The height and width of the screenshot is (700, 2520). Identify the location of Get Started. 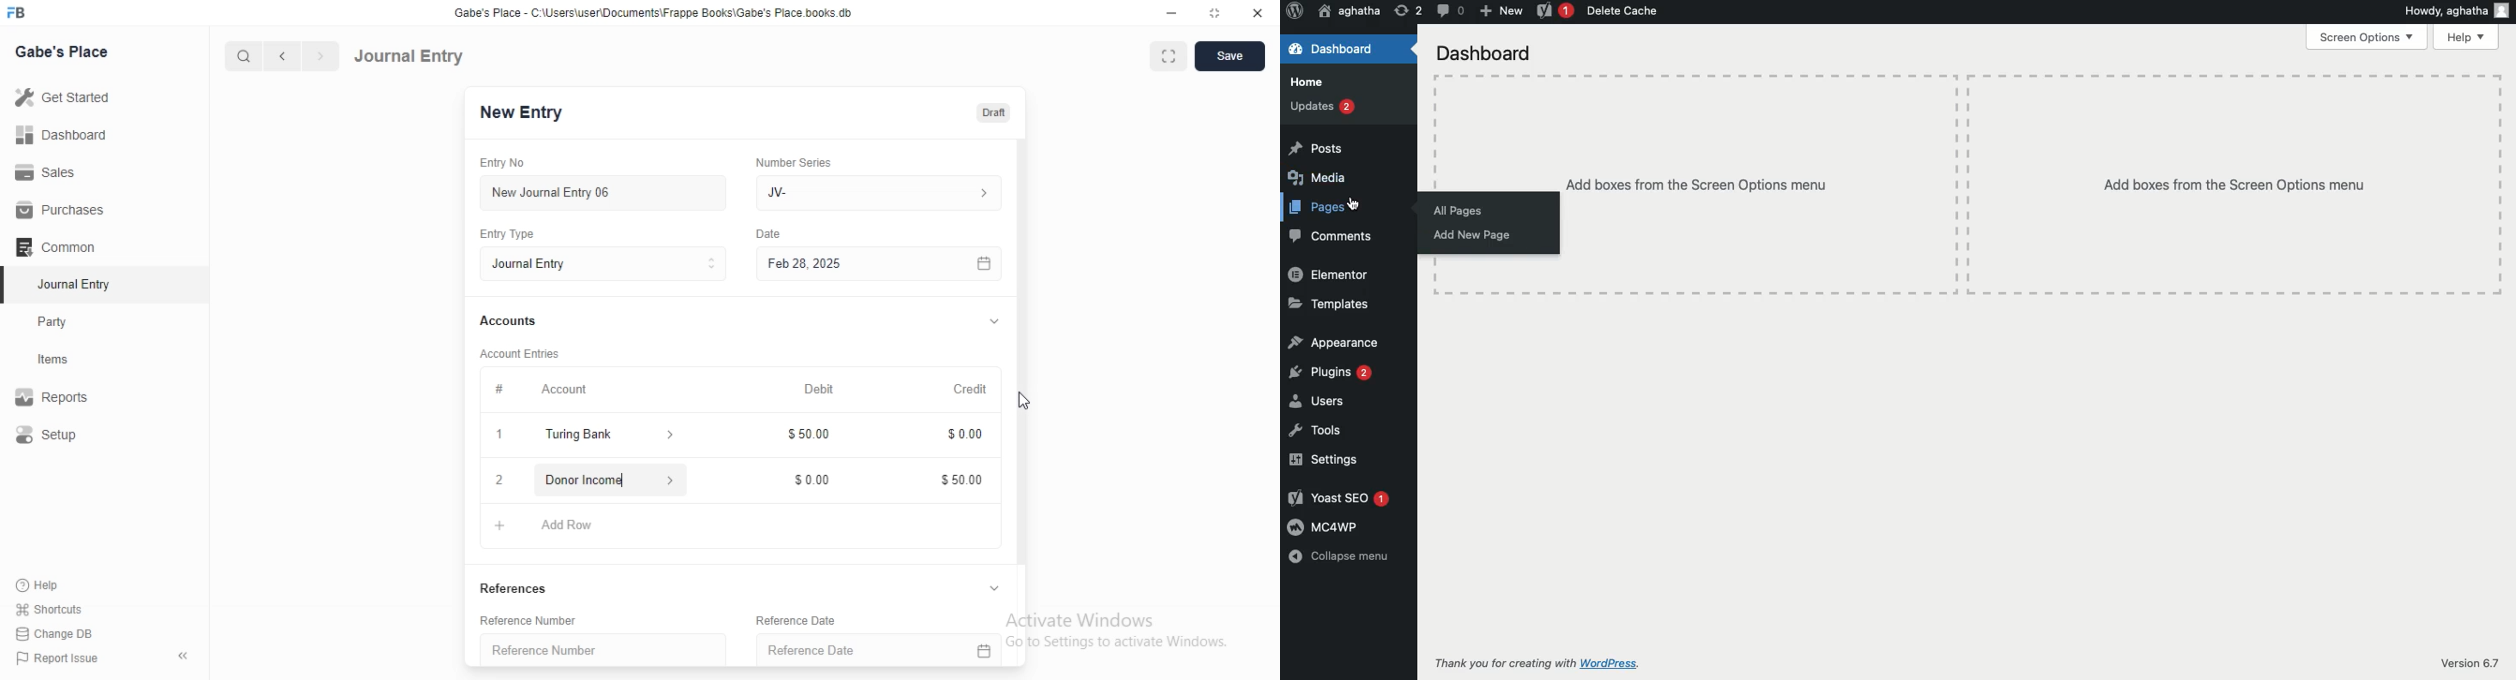
(67, 97).